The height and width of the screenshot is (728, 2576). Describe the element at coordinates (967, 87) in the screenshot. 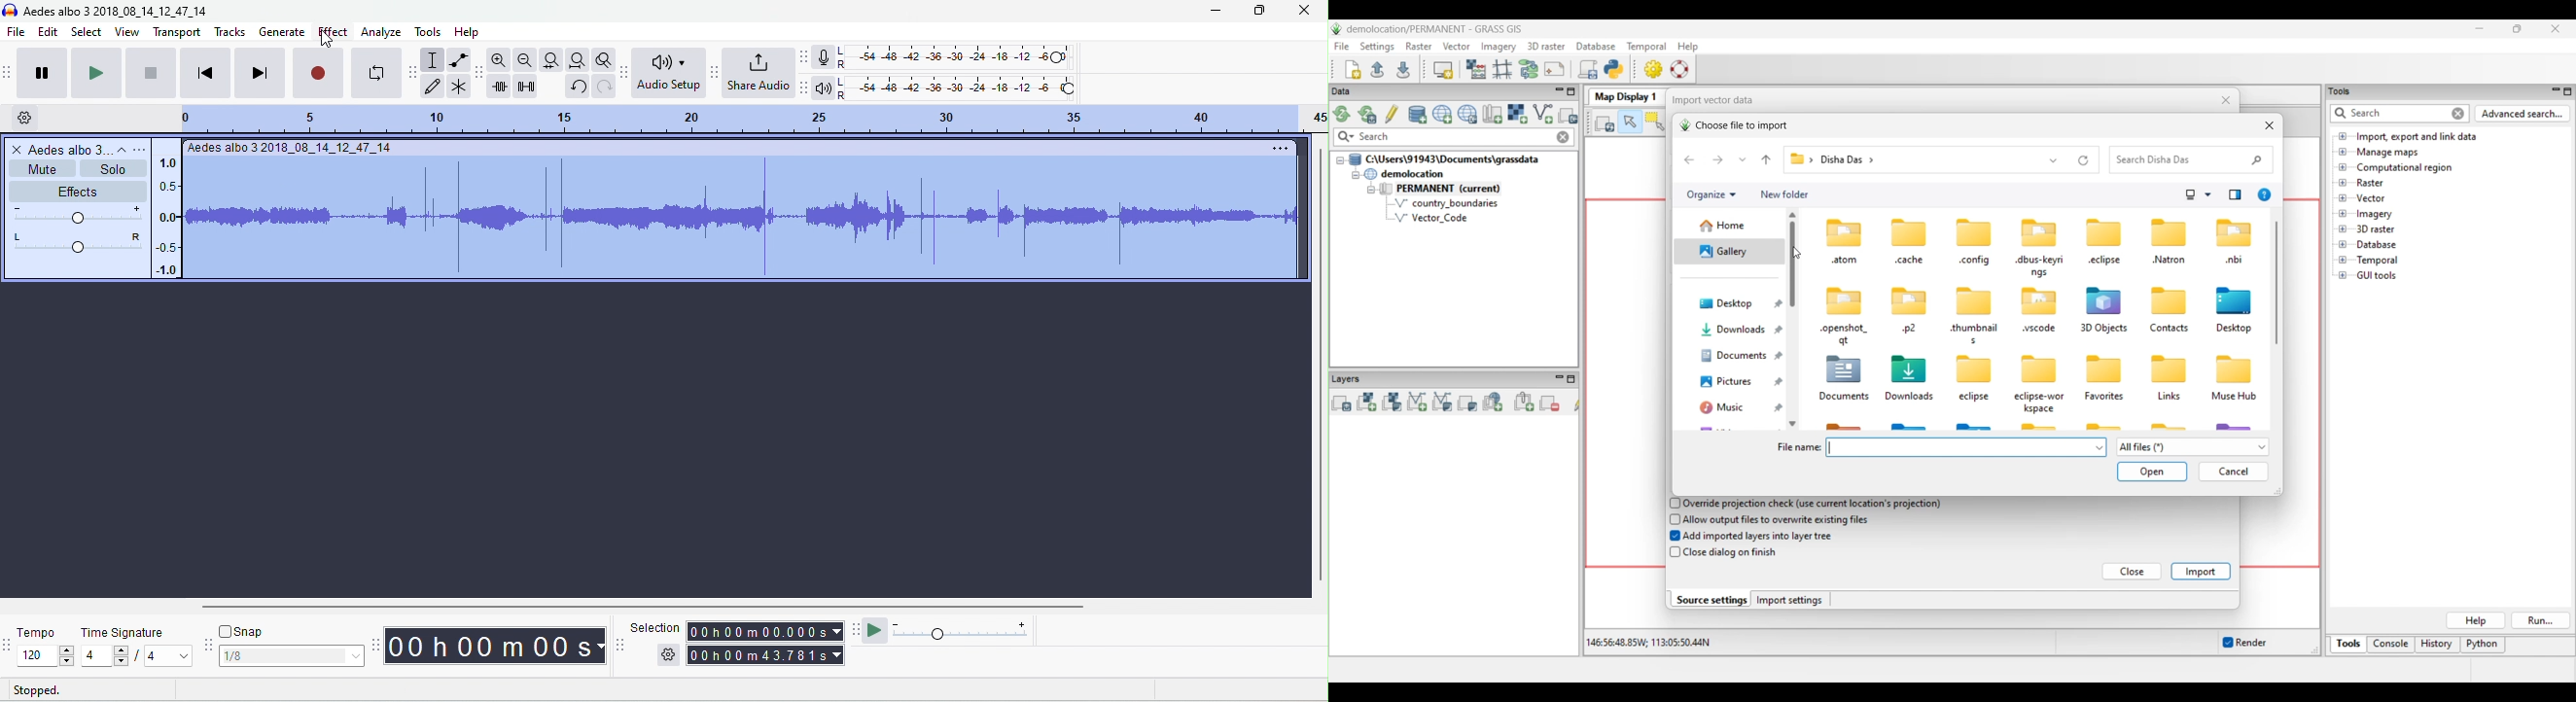

I see `playback level` at that location.